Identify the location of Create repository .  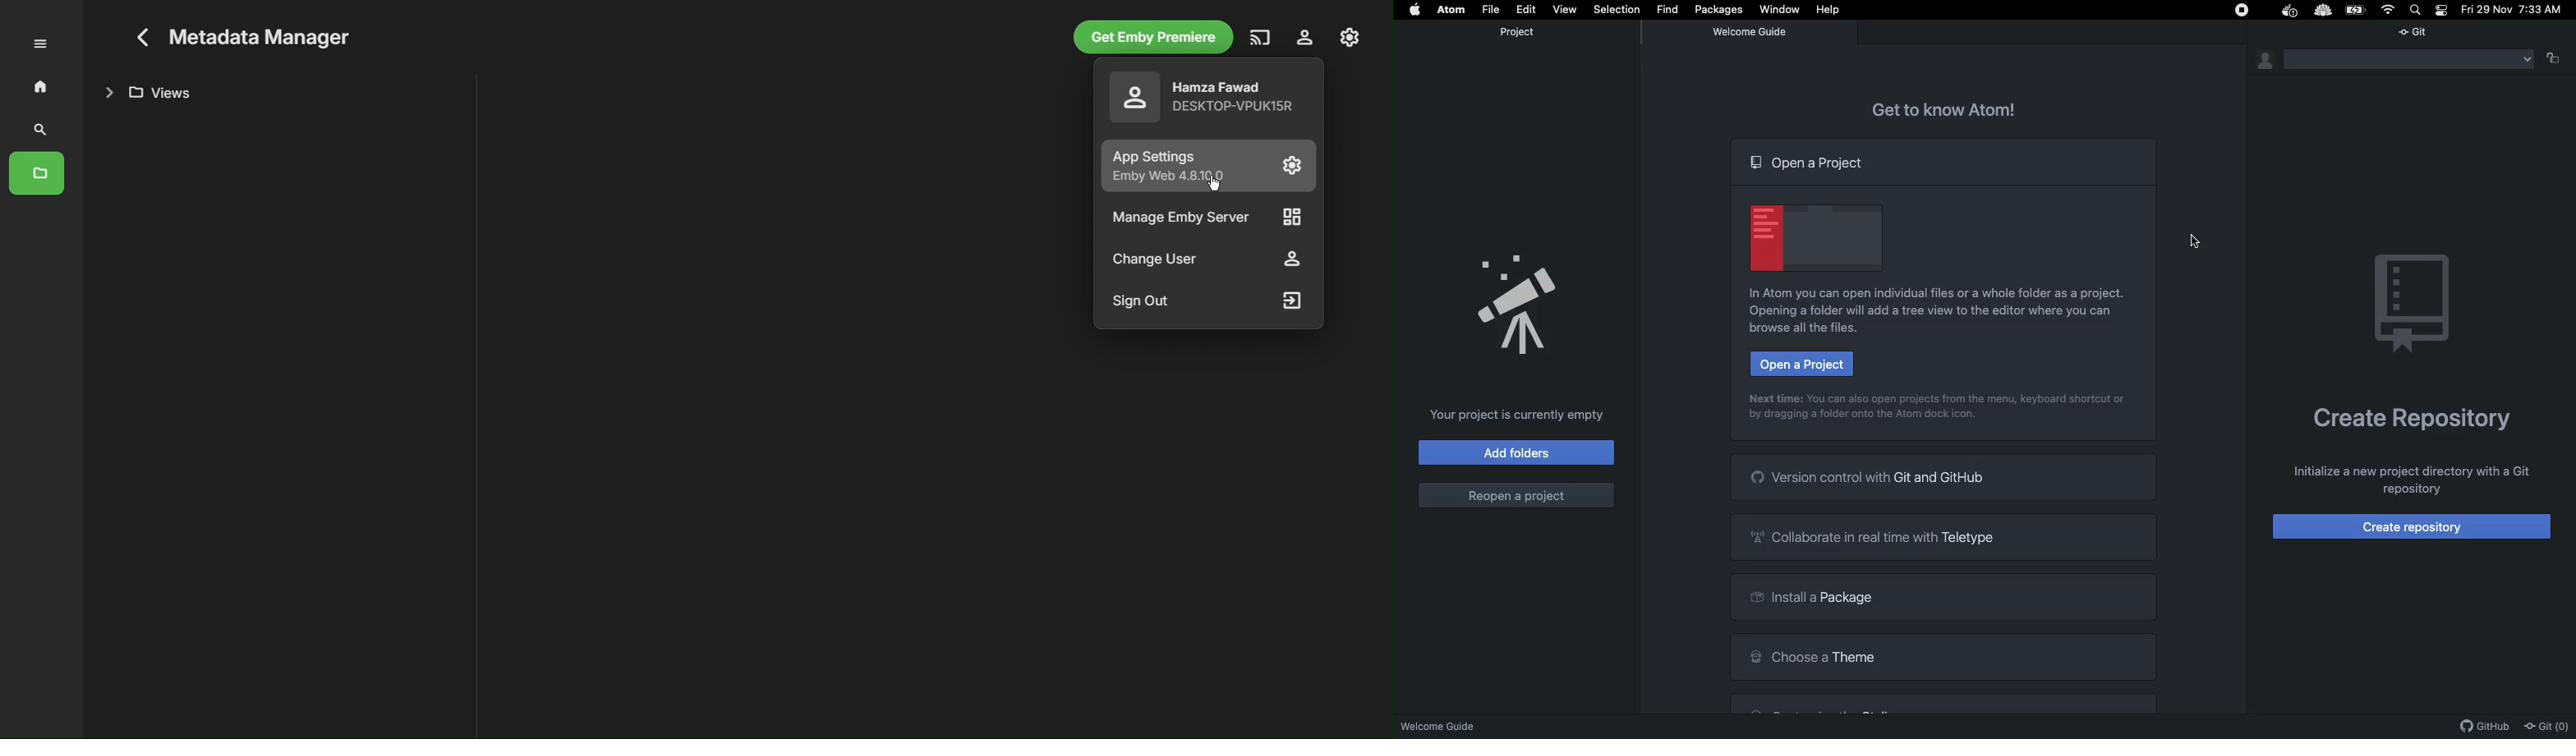
(2413, 527).